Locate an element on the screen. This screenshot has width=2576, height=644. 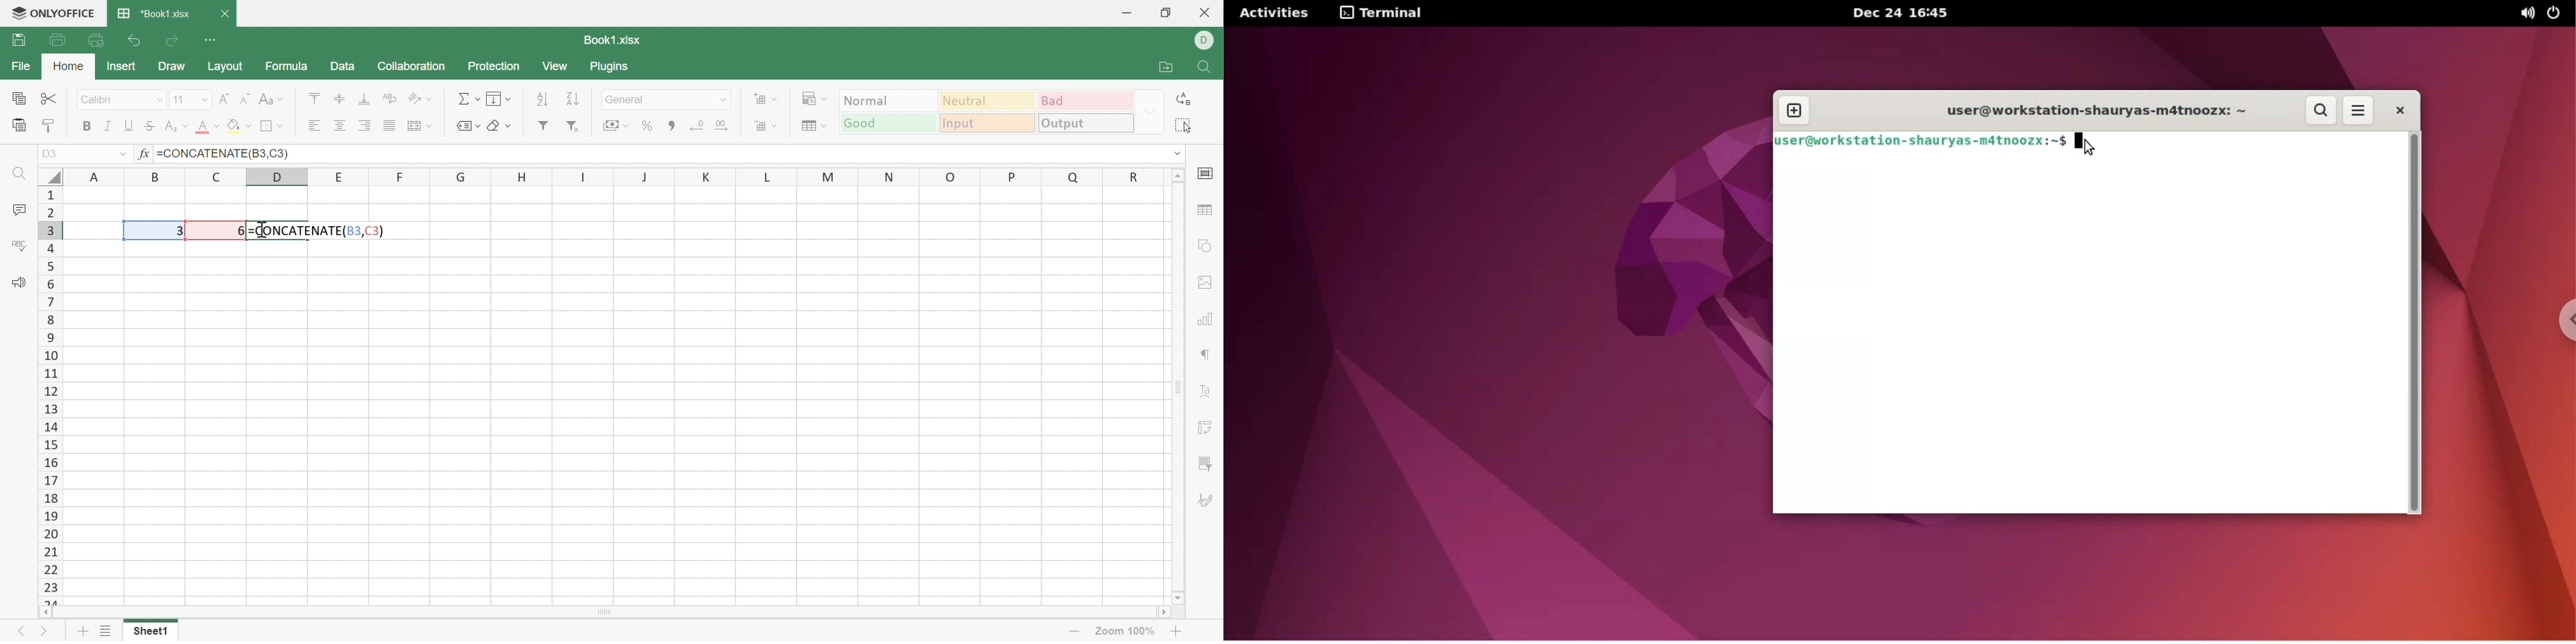
Formula is located at coordinates (287, 66).